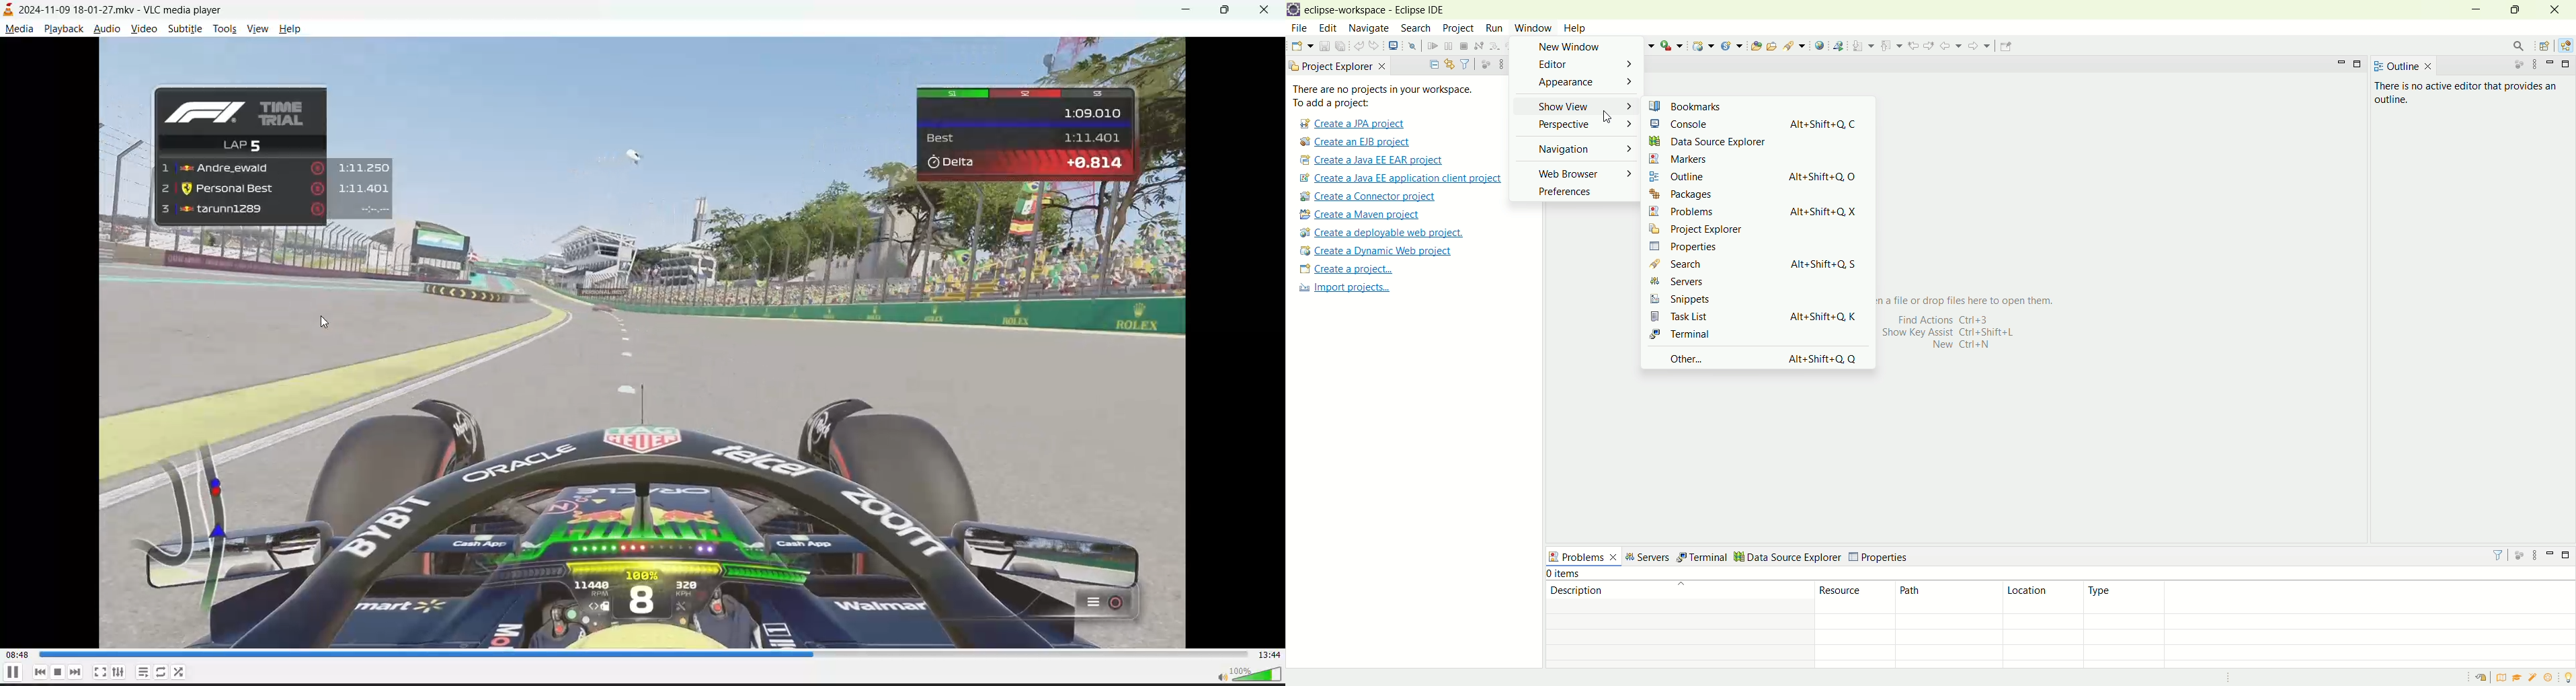 Image resolution: width=2576 pixels, height=700 pixels. What do you see at coordinates (1492, 46) in the screenshot?
I see `step into` at bounding box center [1492, 46].